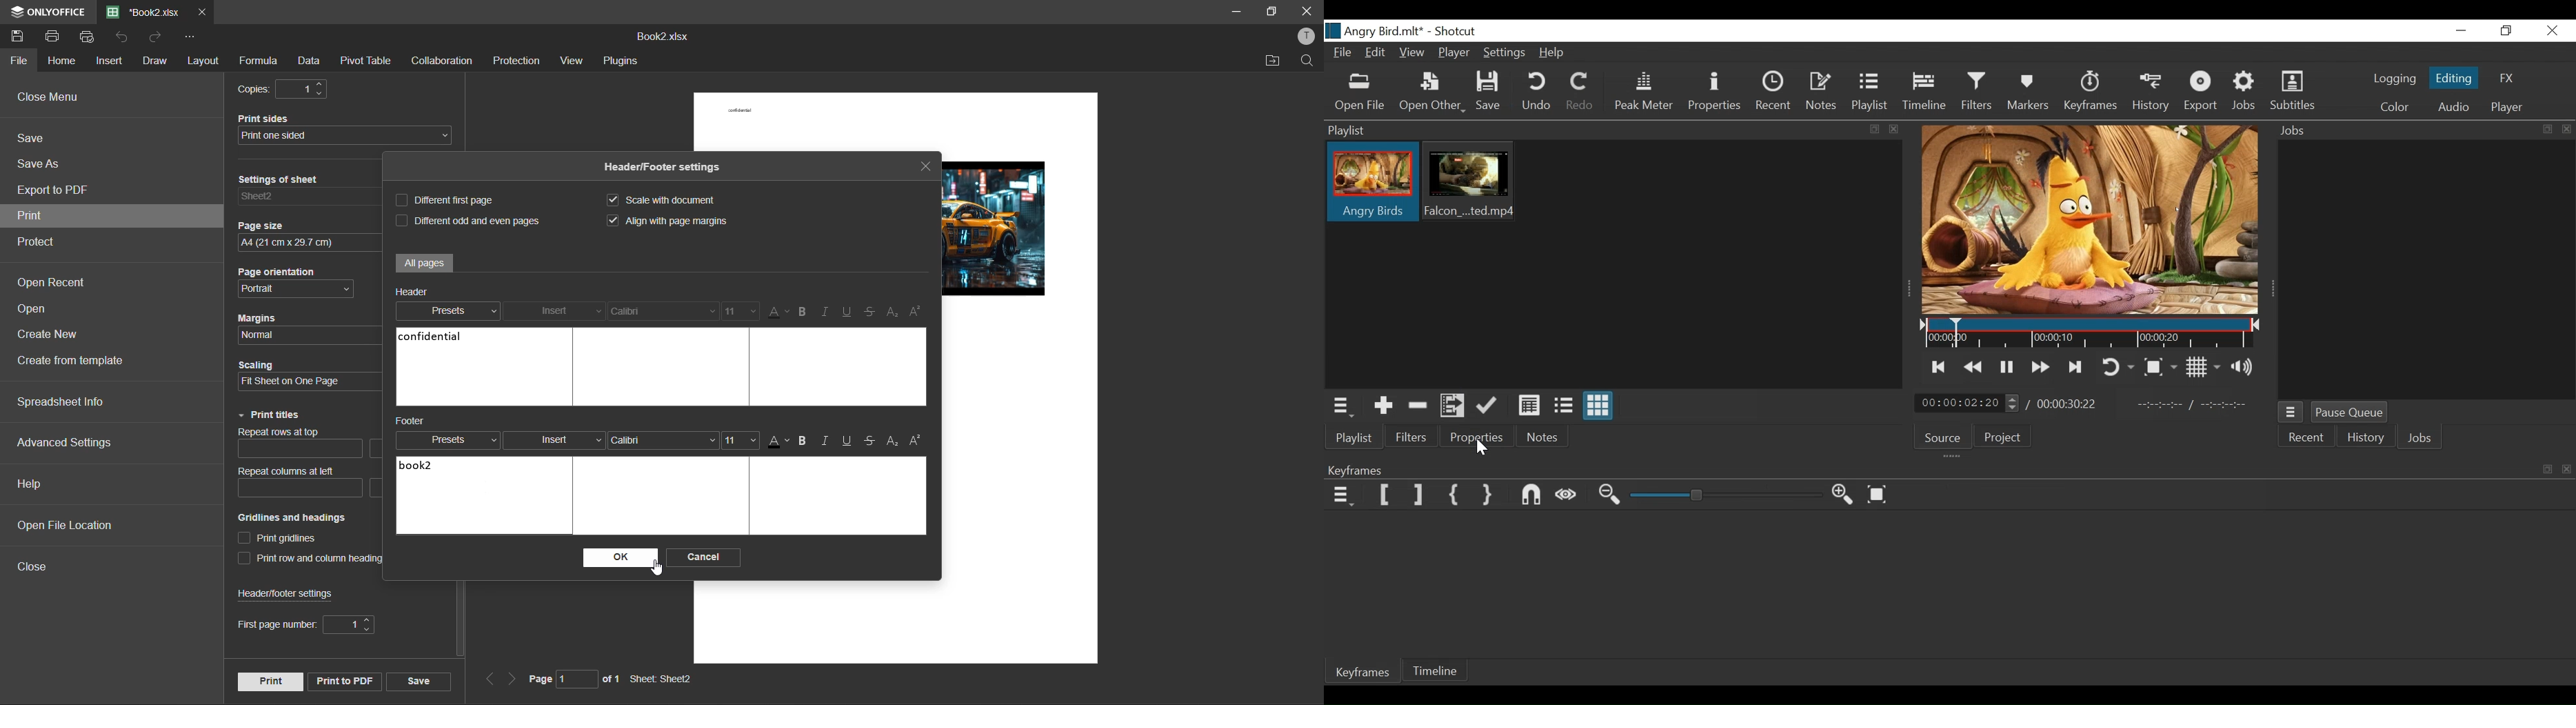 The height and width of the screenshot is (728, 2576). I want to click on Filters, so click(1409, 437).